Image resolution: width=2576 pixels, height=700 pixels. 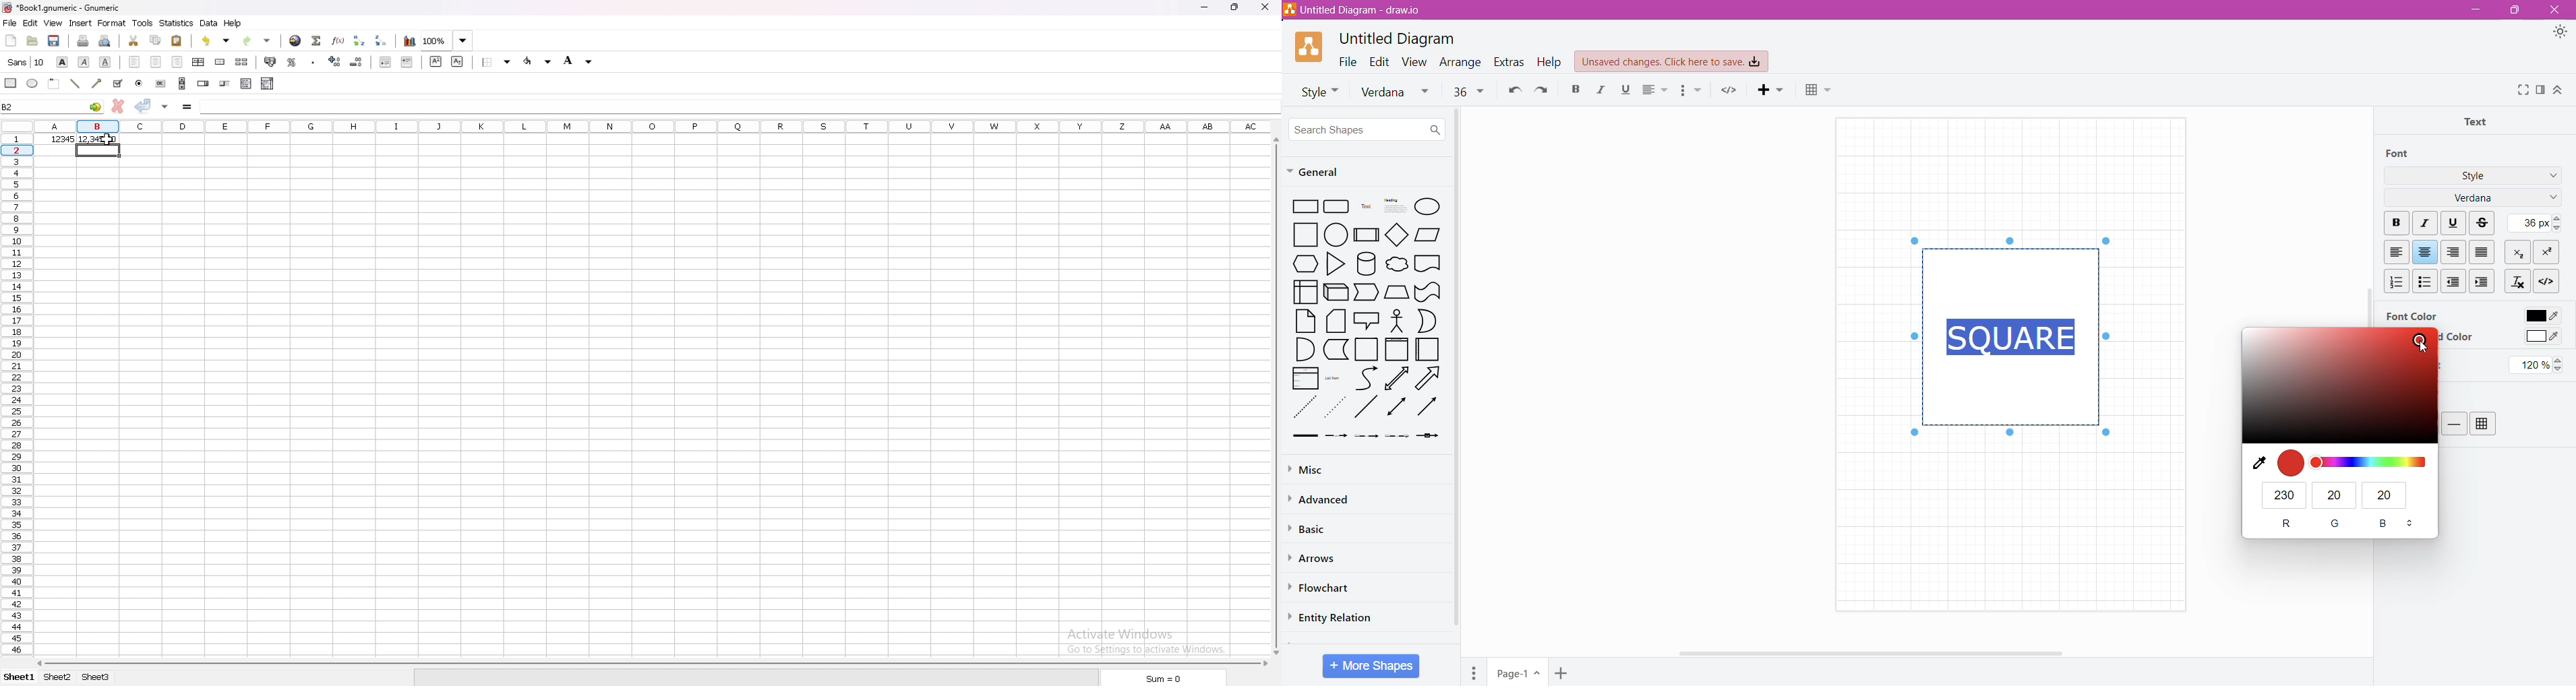 What do you see at coordinates (1462, 62) in the screenshot?
I see `Arrange` at bounding box center [1462, 62].